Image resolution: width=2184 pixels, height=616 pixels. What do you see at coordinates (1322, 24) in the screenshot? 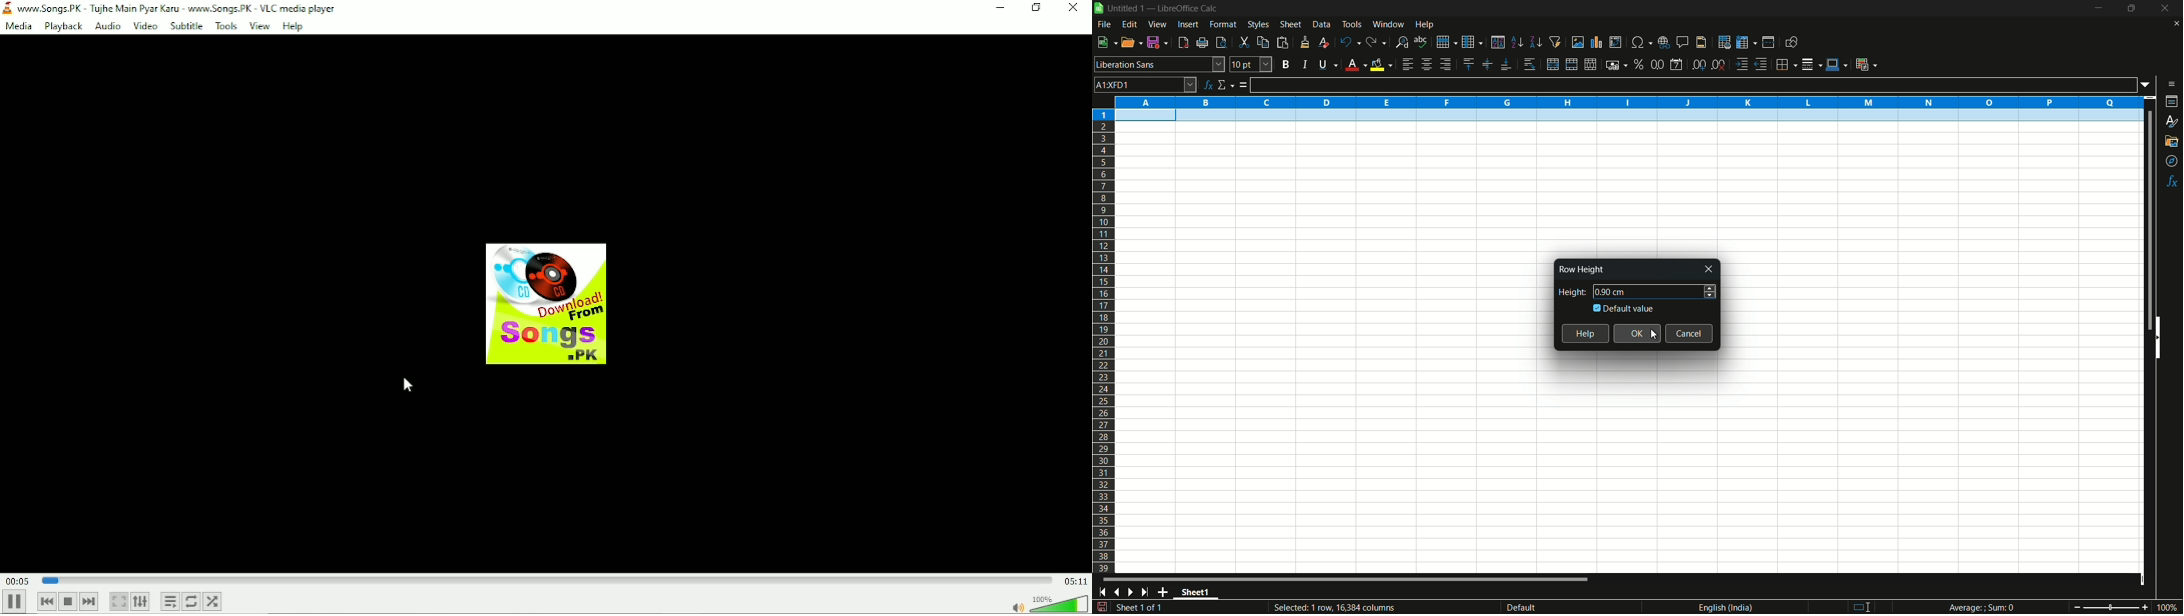
I see `data menu` at bounding box center [1322, 24].